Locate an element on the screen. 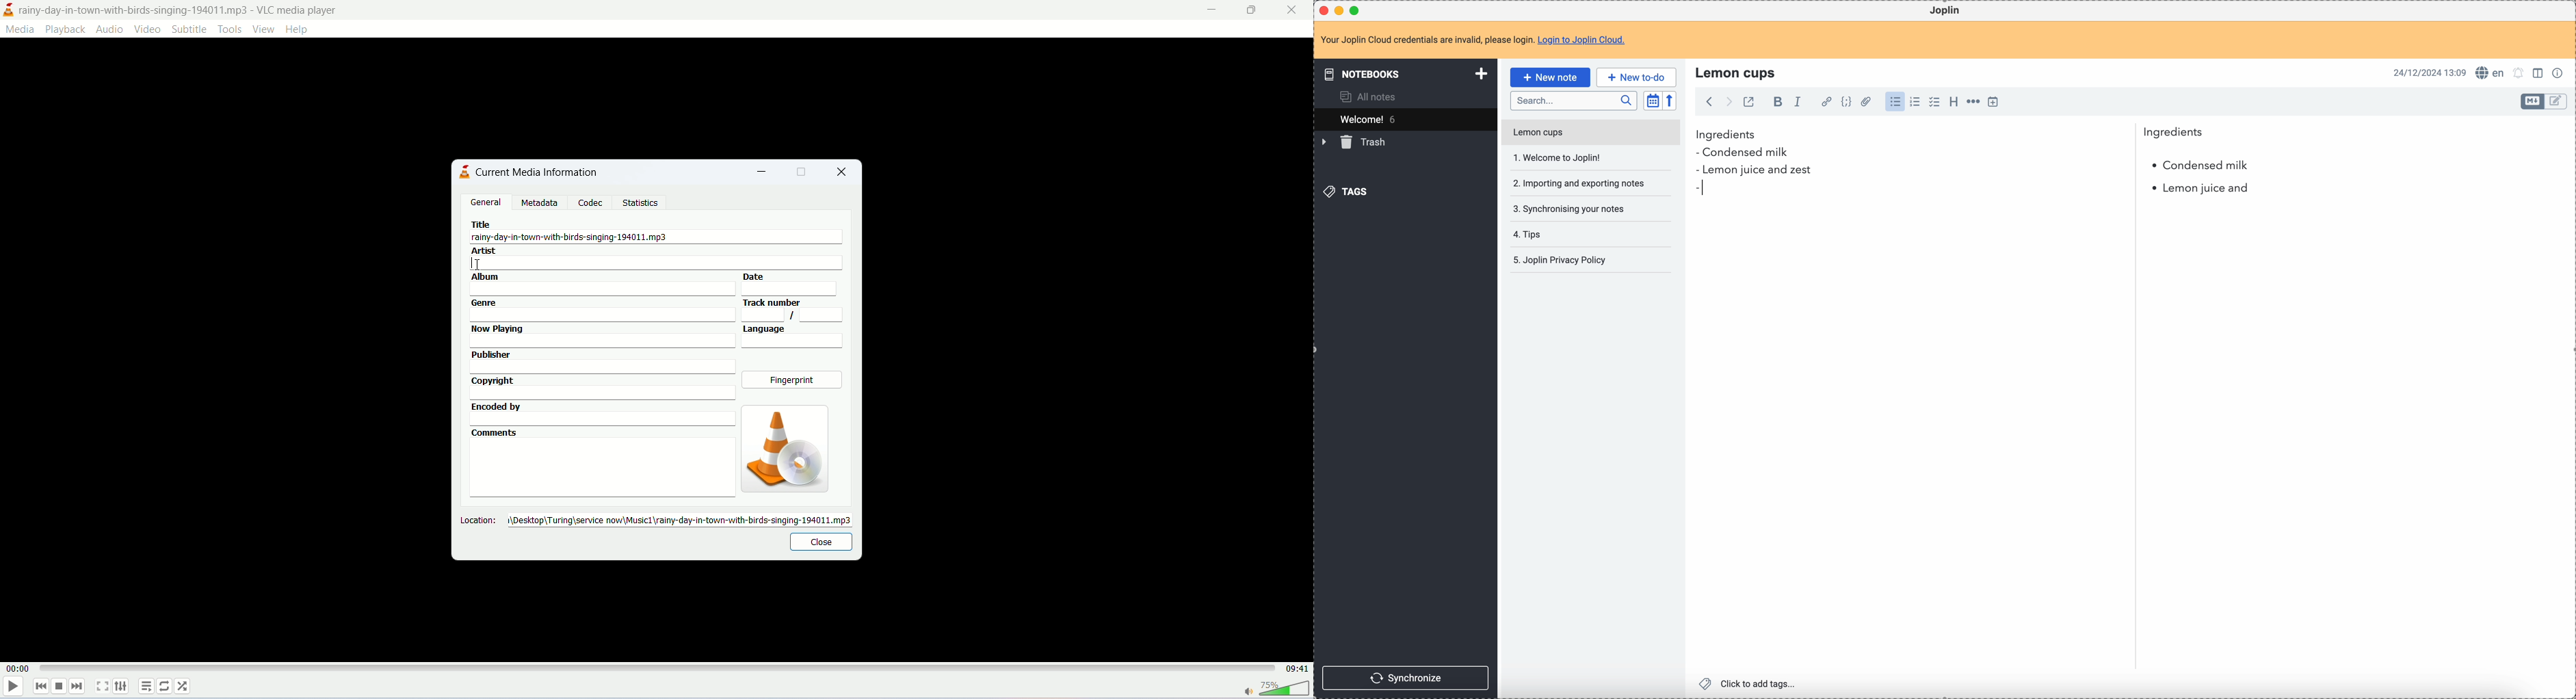 The width and height of the screenshot is (2576, 700). code is located at coordinates (1846, 102).